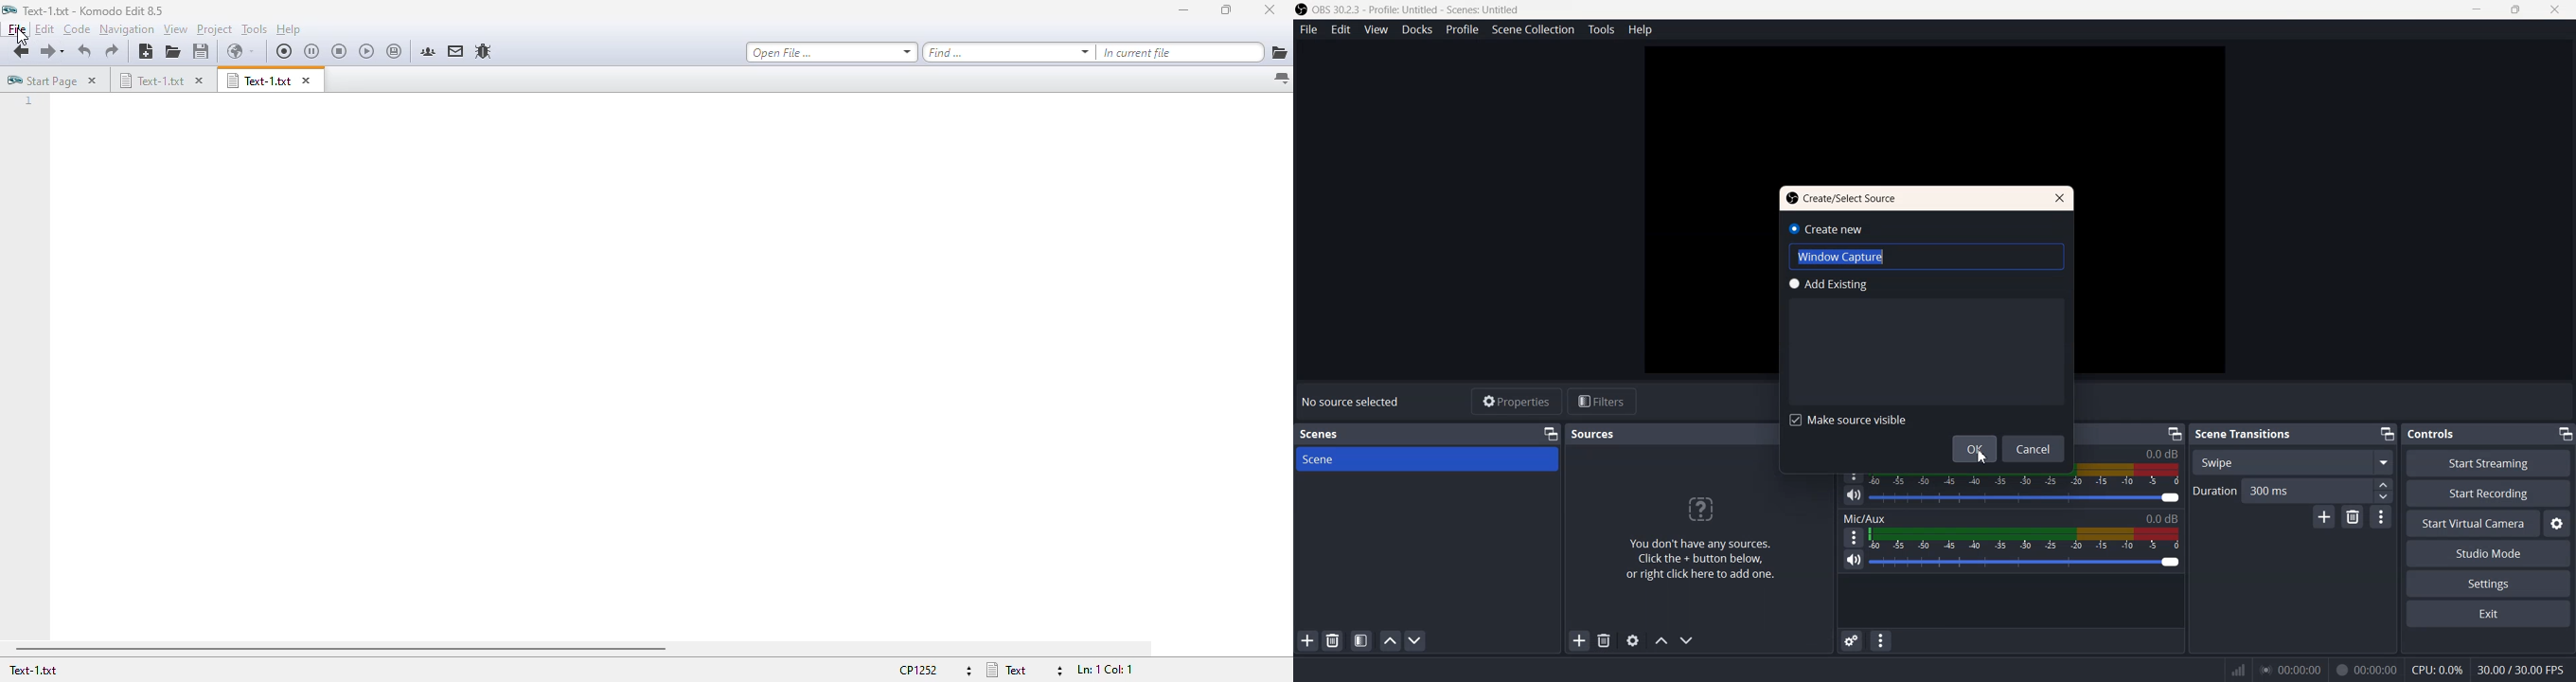 The image size is (2576, 700). Describe the element at coordinates (1642, 30) in the screenshot. I see `Help` at that location.